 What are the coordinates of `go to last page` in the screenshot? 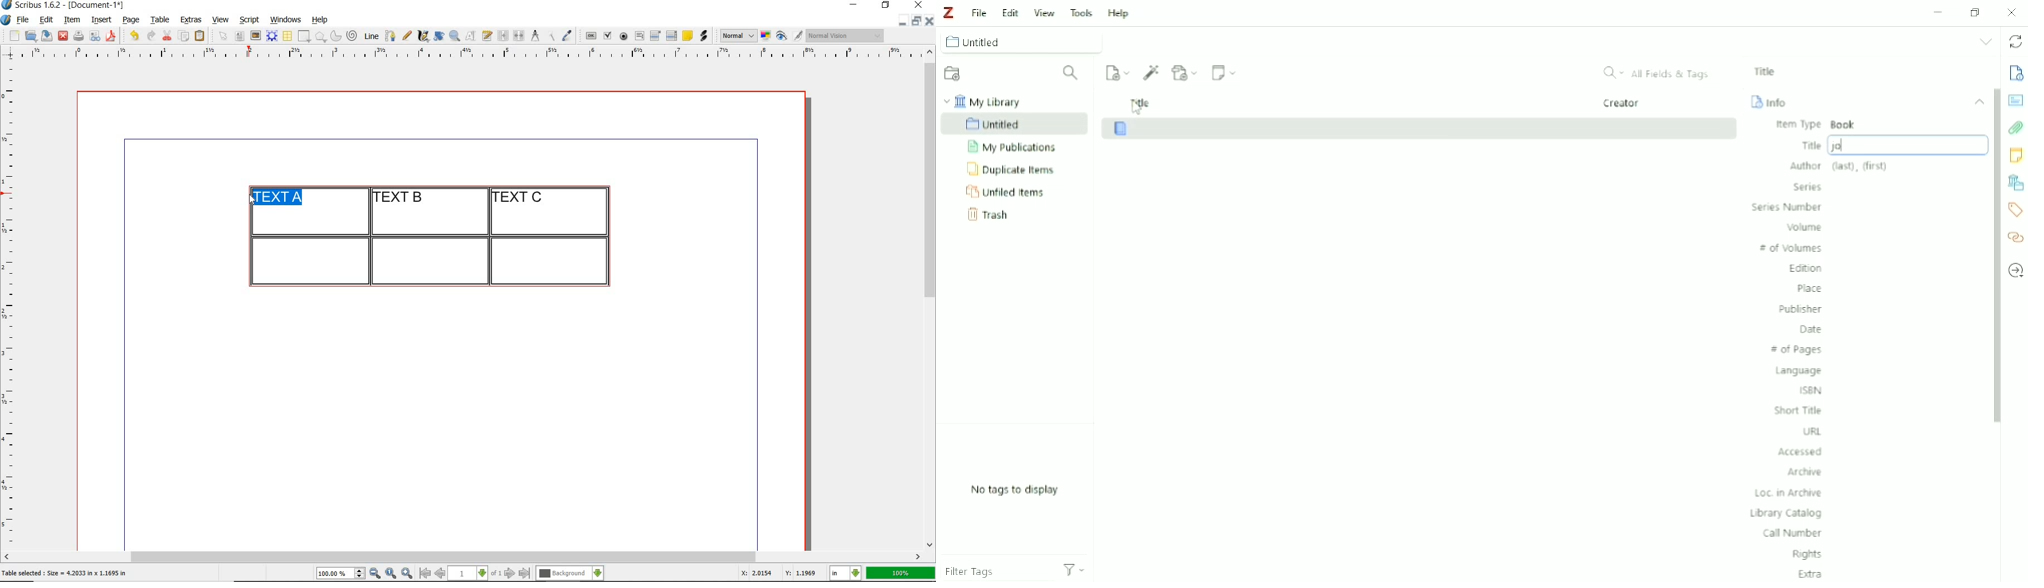 It's located at (525, 574).